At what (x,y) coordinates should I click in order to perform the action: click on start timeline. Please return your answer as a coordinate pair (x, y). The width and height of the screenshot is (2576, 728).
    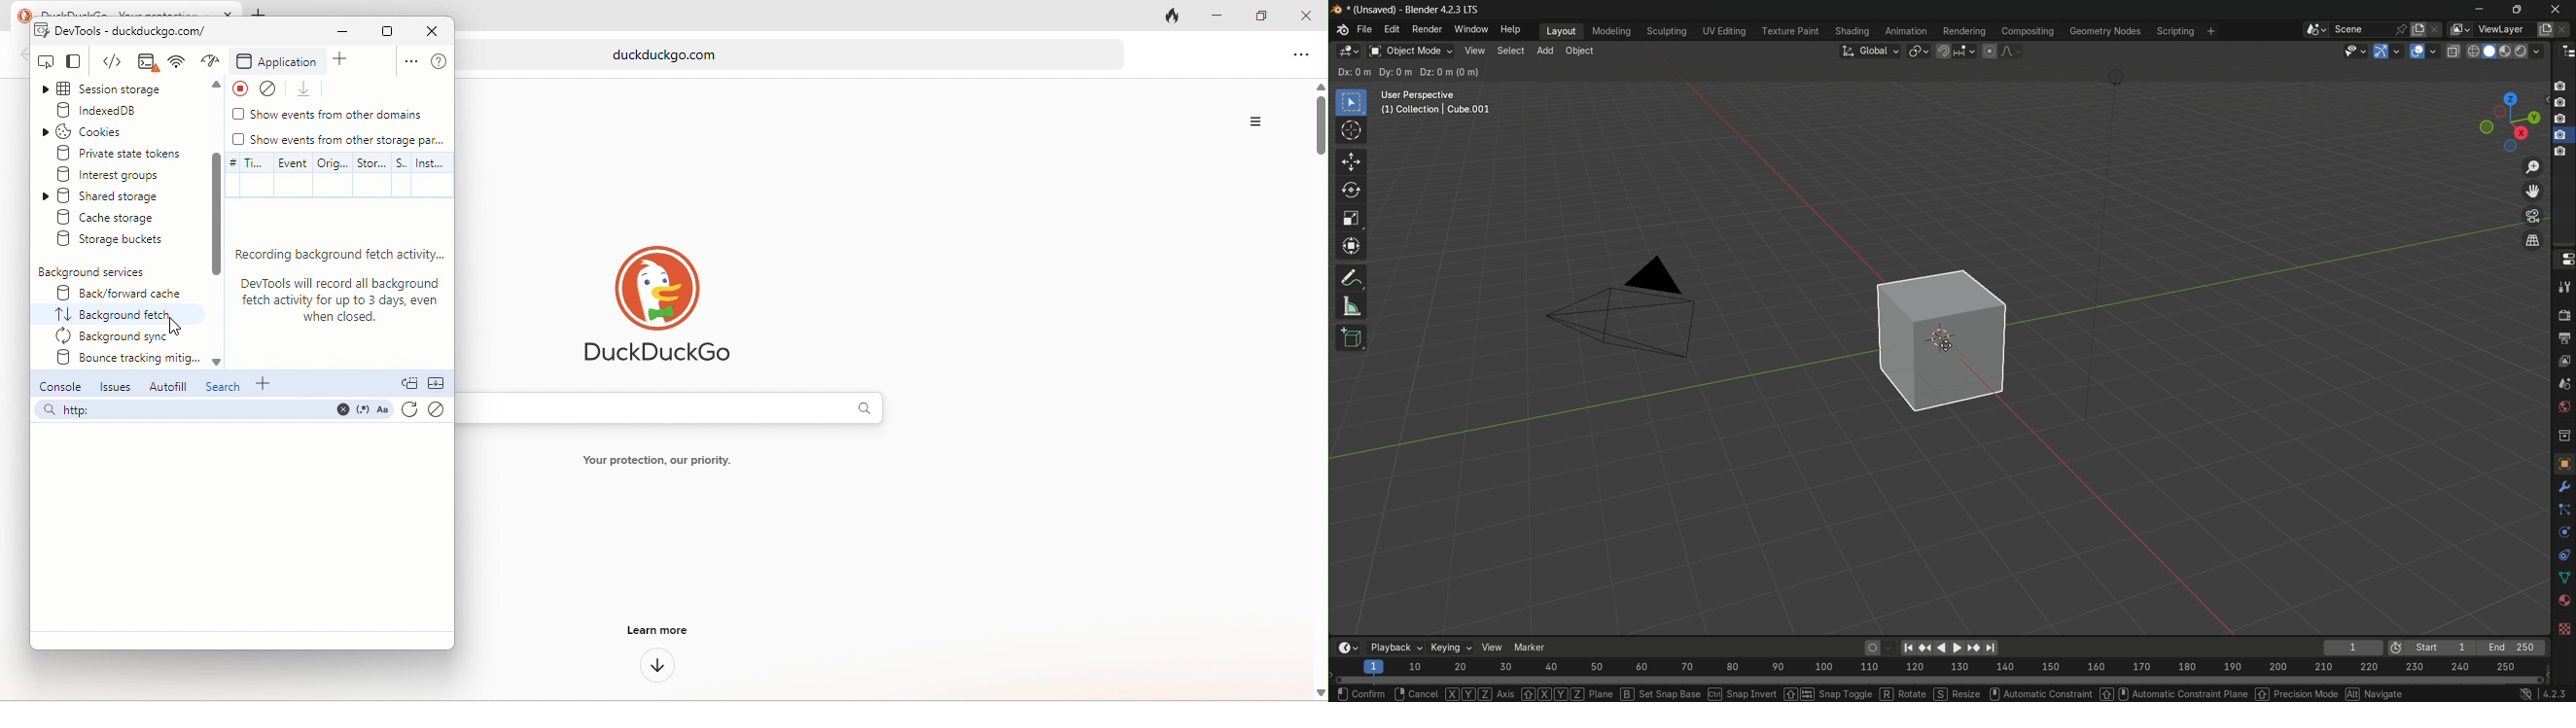
    Looking at the image, I should click on (2441, 648).